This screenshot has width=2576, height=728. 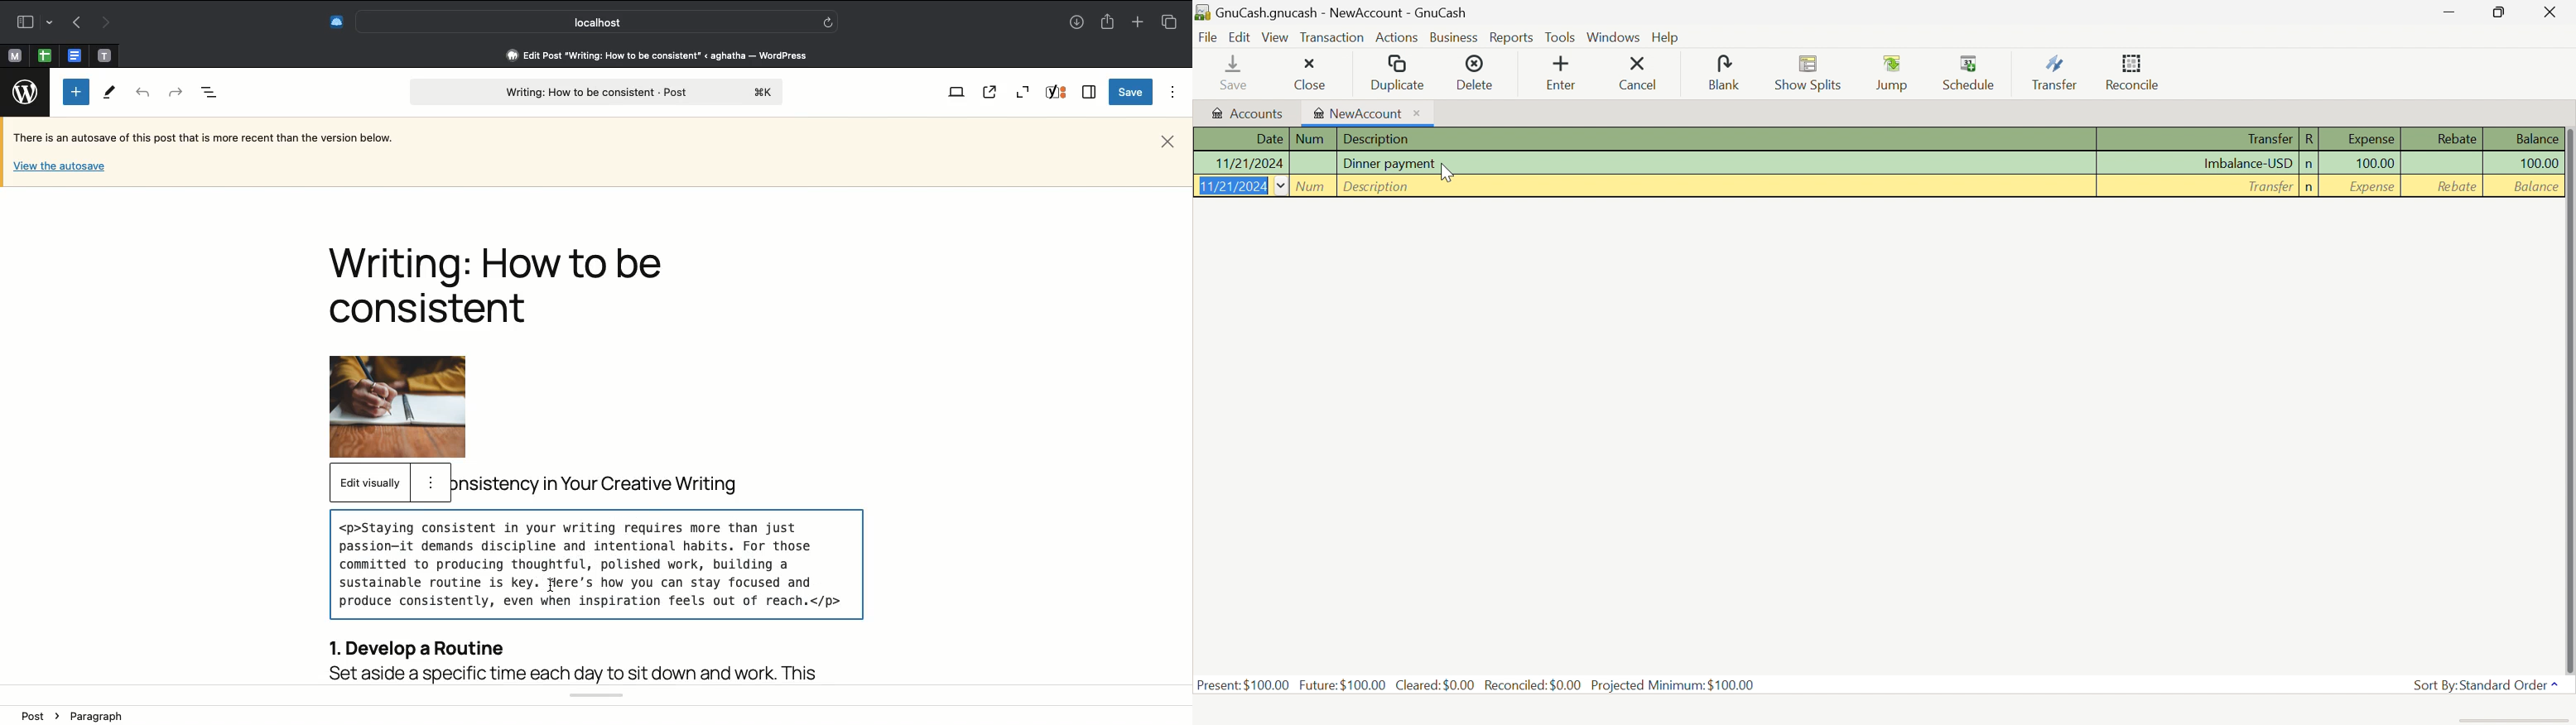 What do you see at coordinates (597, 22) in the screenshot?
I see `Search bar` at bounding box center [597, 22].